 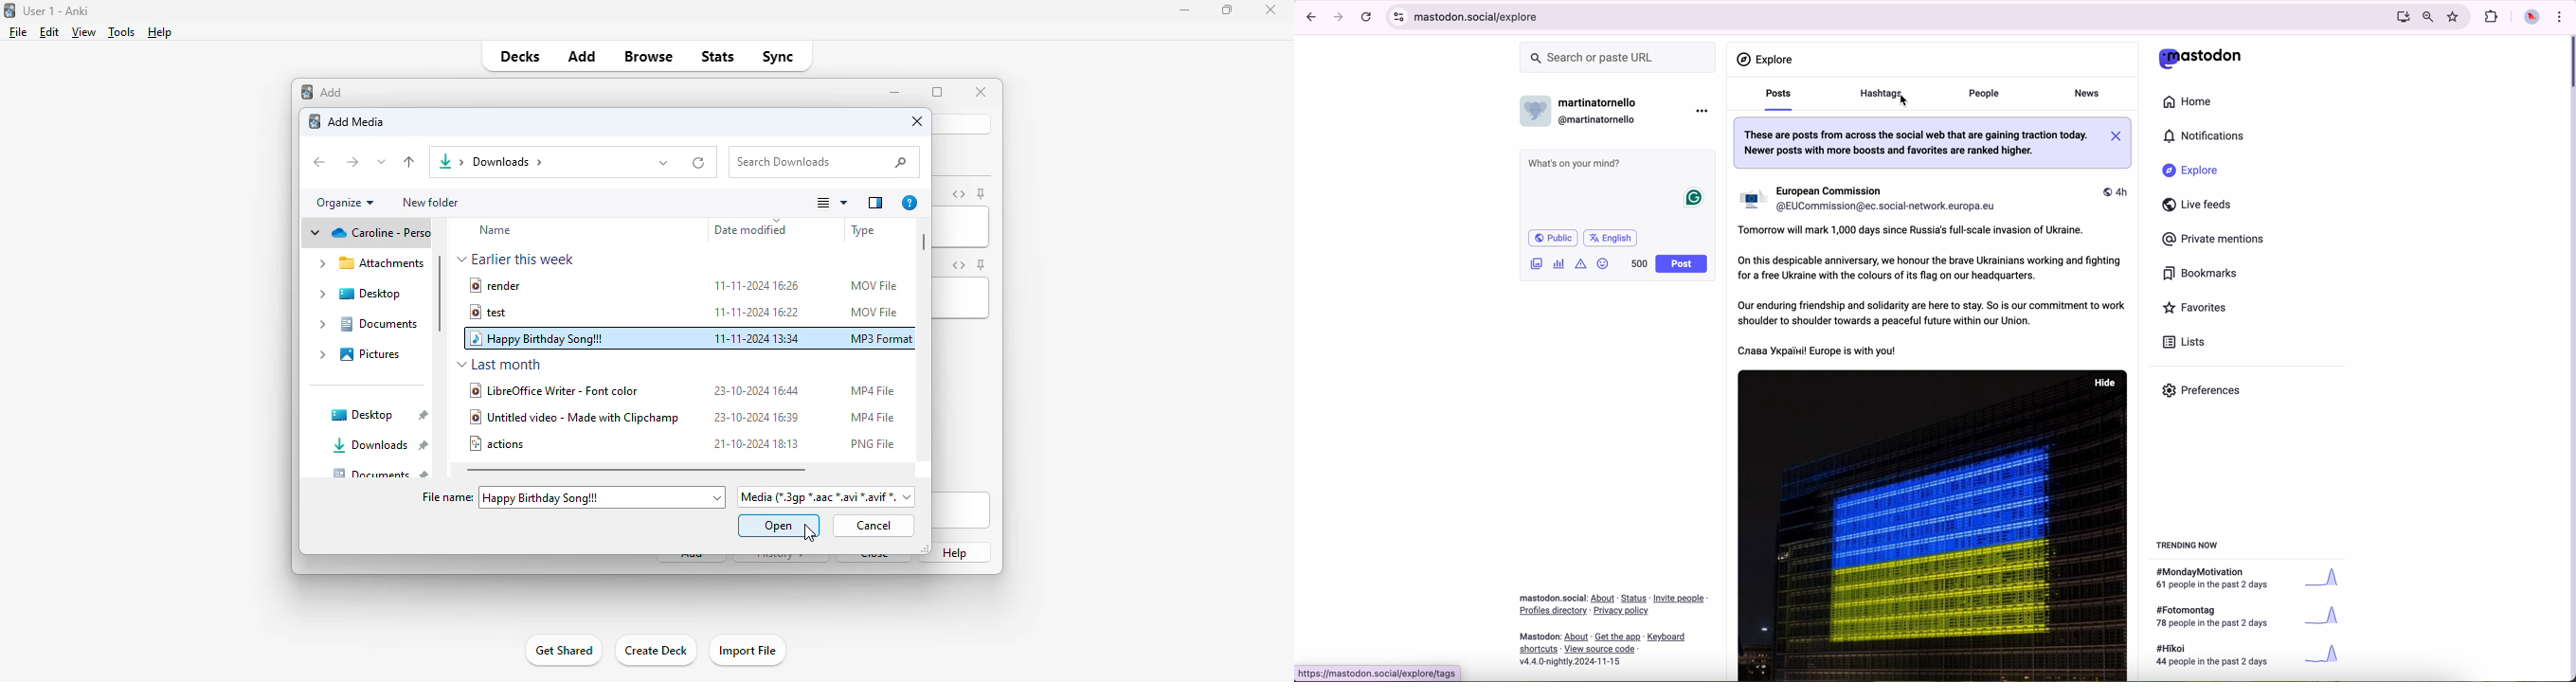 I want to click on maximize, so click(x=1226, y=9).